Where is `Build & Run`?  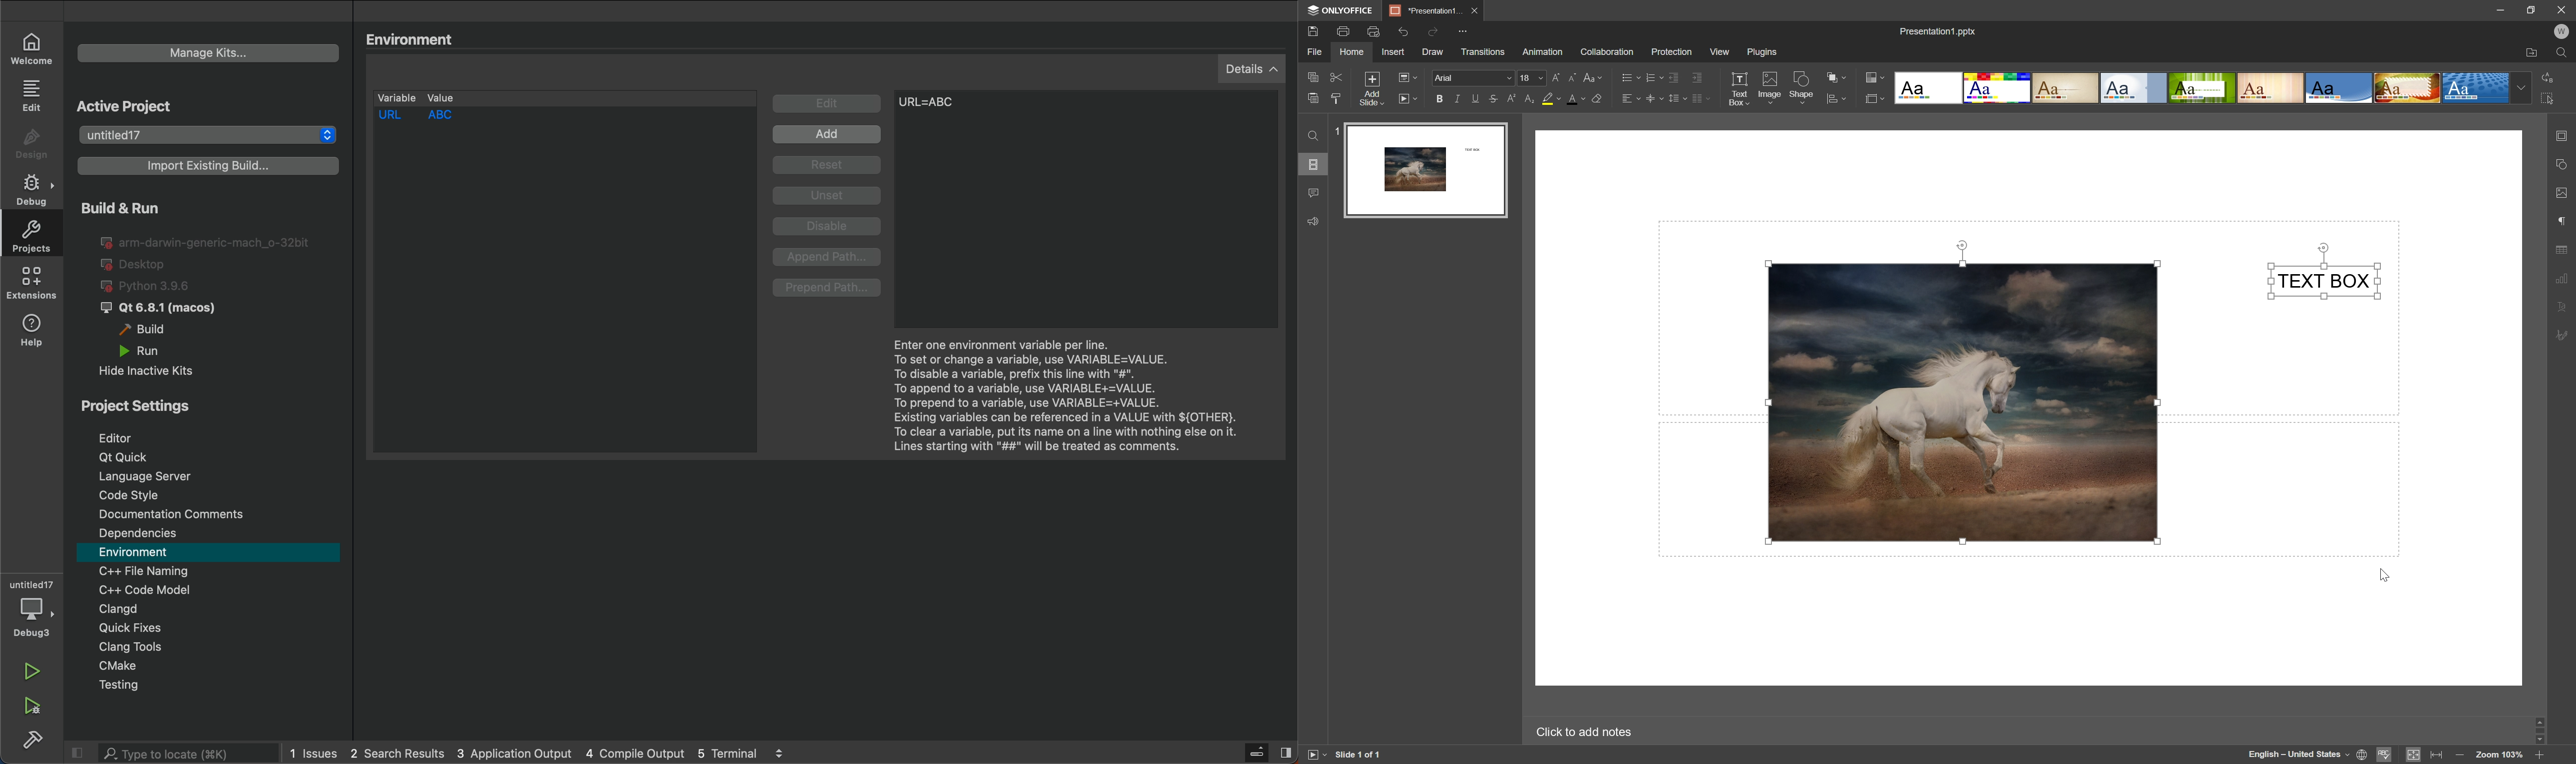 Build & Run is located at coordinates (156, 207).